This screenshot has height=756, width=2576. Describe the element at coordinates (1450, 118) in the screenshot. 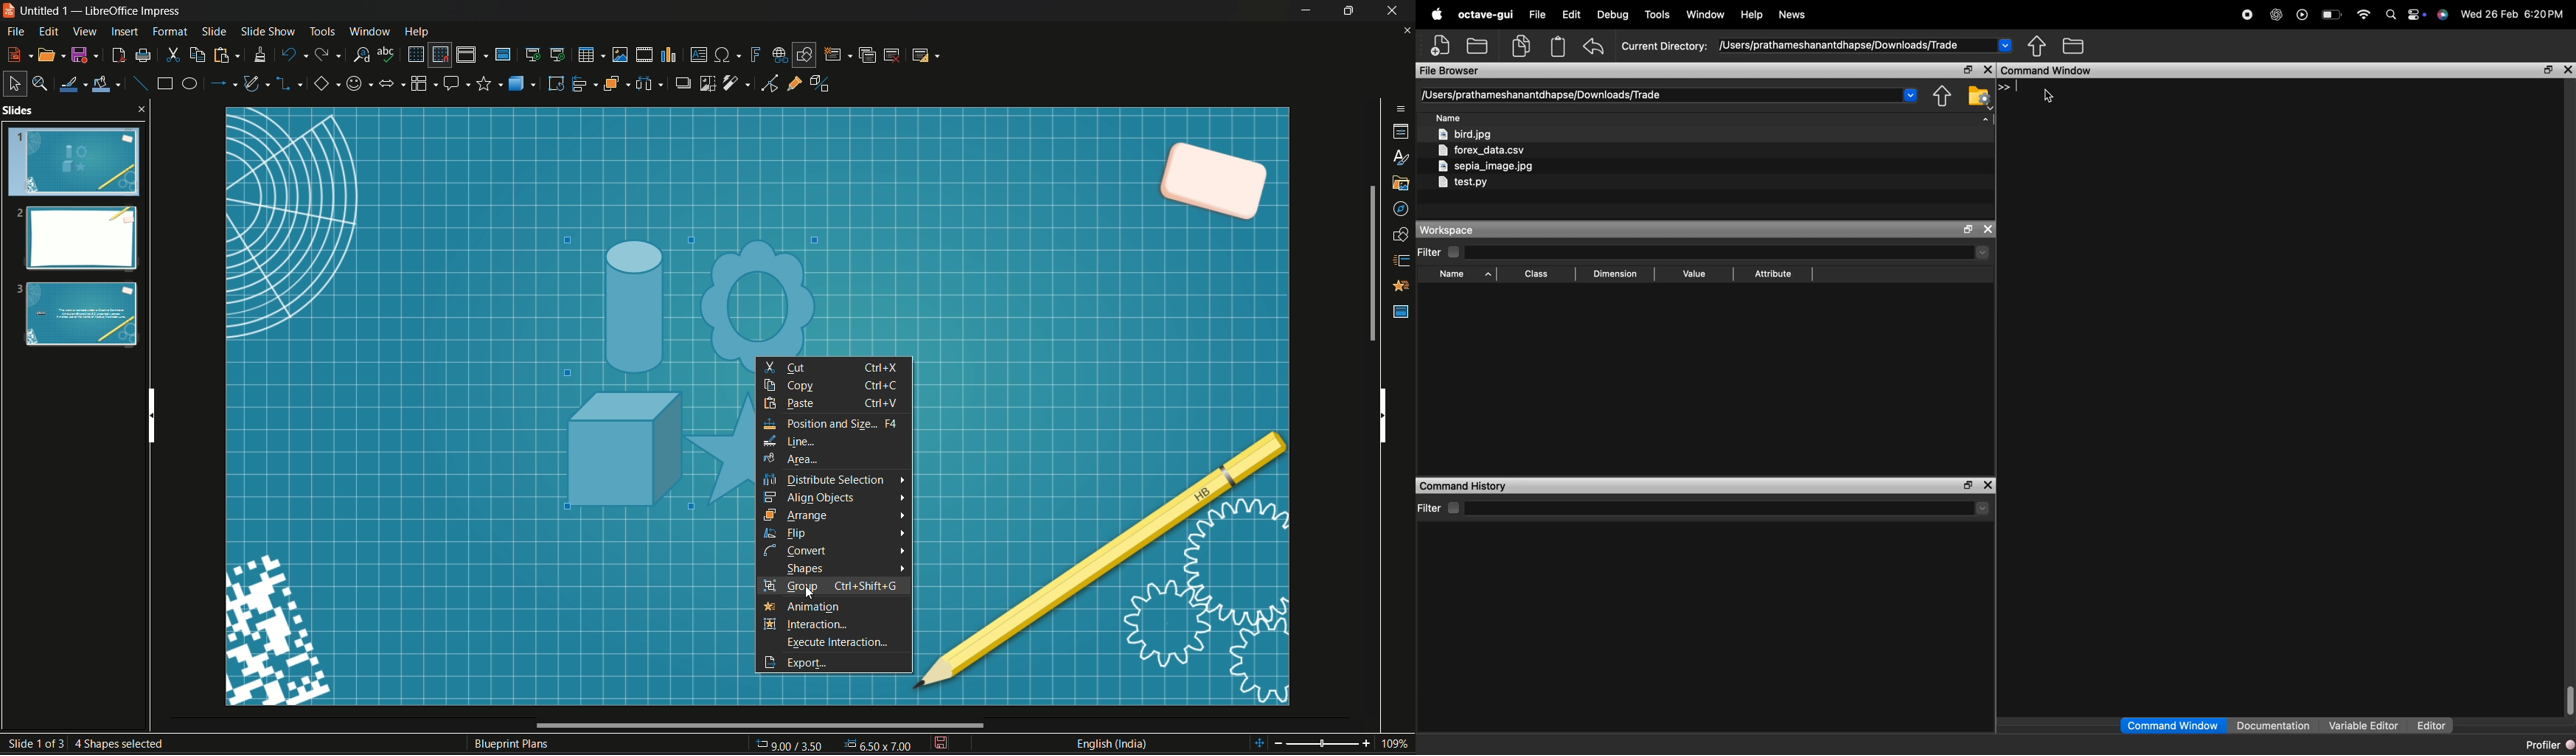

I see `Name` at that location.